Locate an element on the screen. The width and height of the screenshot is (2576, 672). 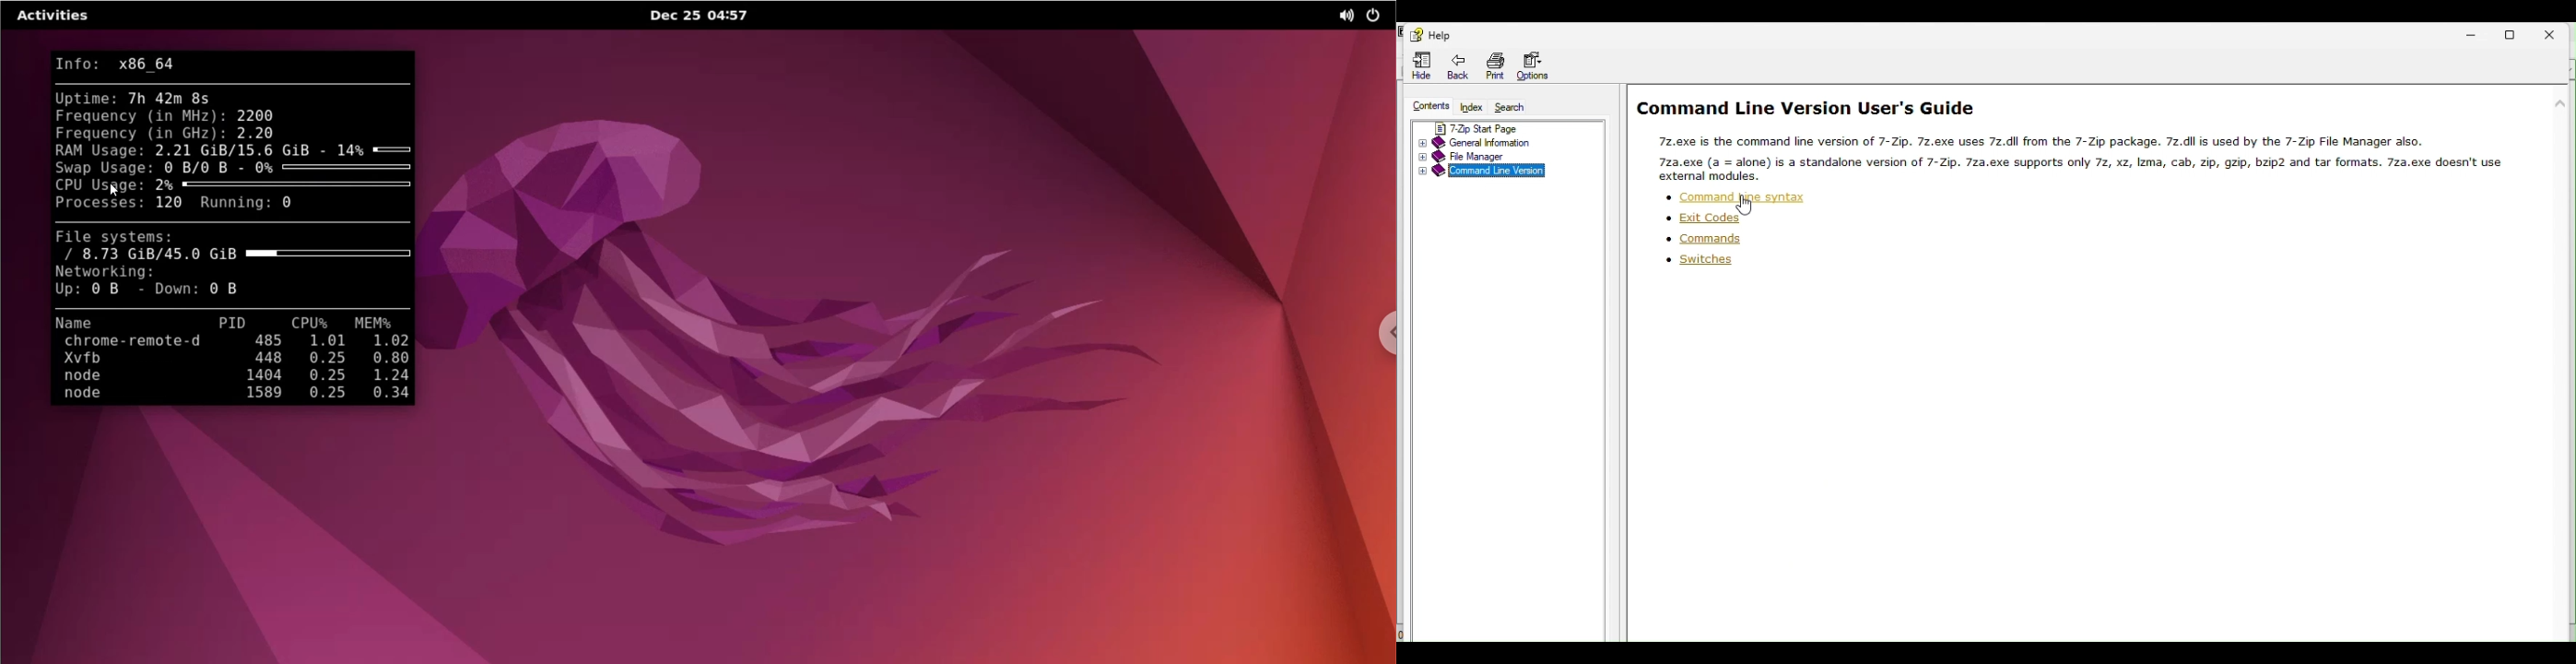
info: is located at coordinates (84, 62).